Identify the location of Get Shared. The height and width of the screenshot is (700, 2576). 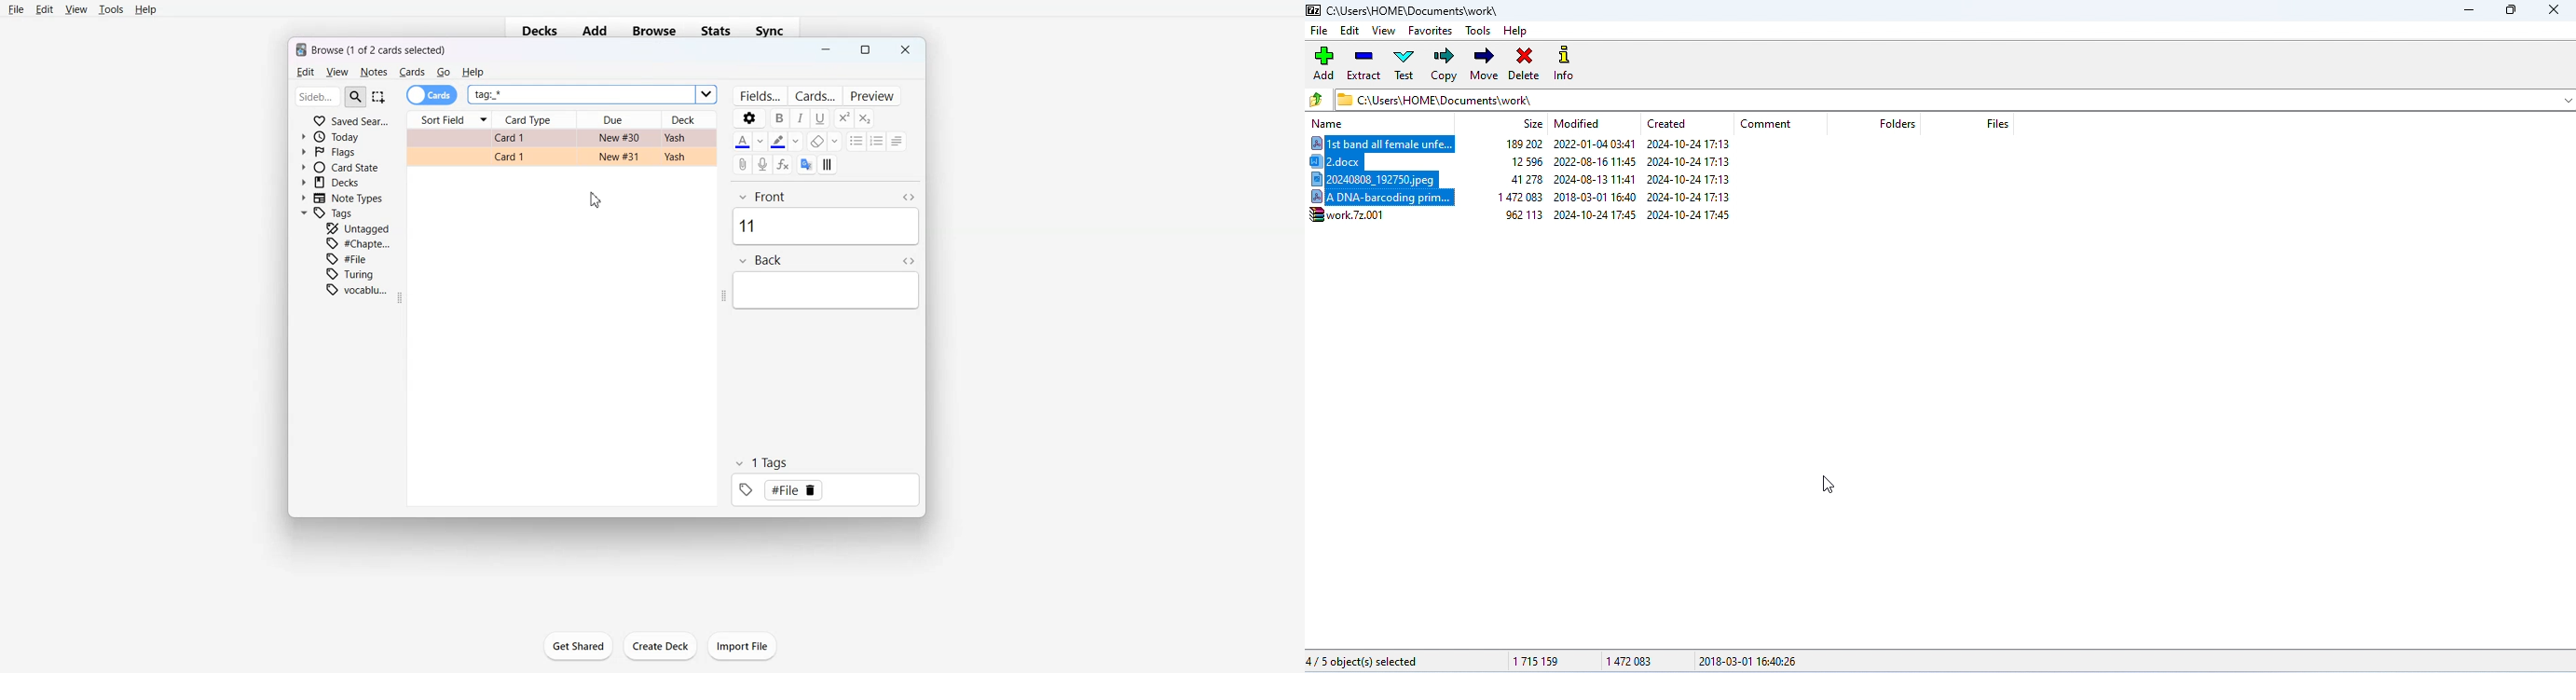
(578, 646).